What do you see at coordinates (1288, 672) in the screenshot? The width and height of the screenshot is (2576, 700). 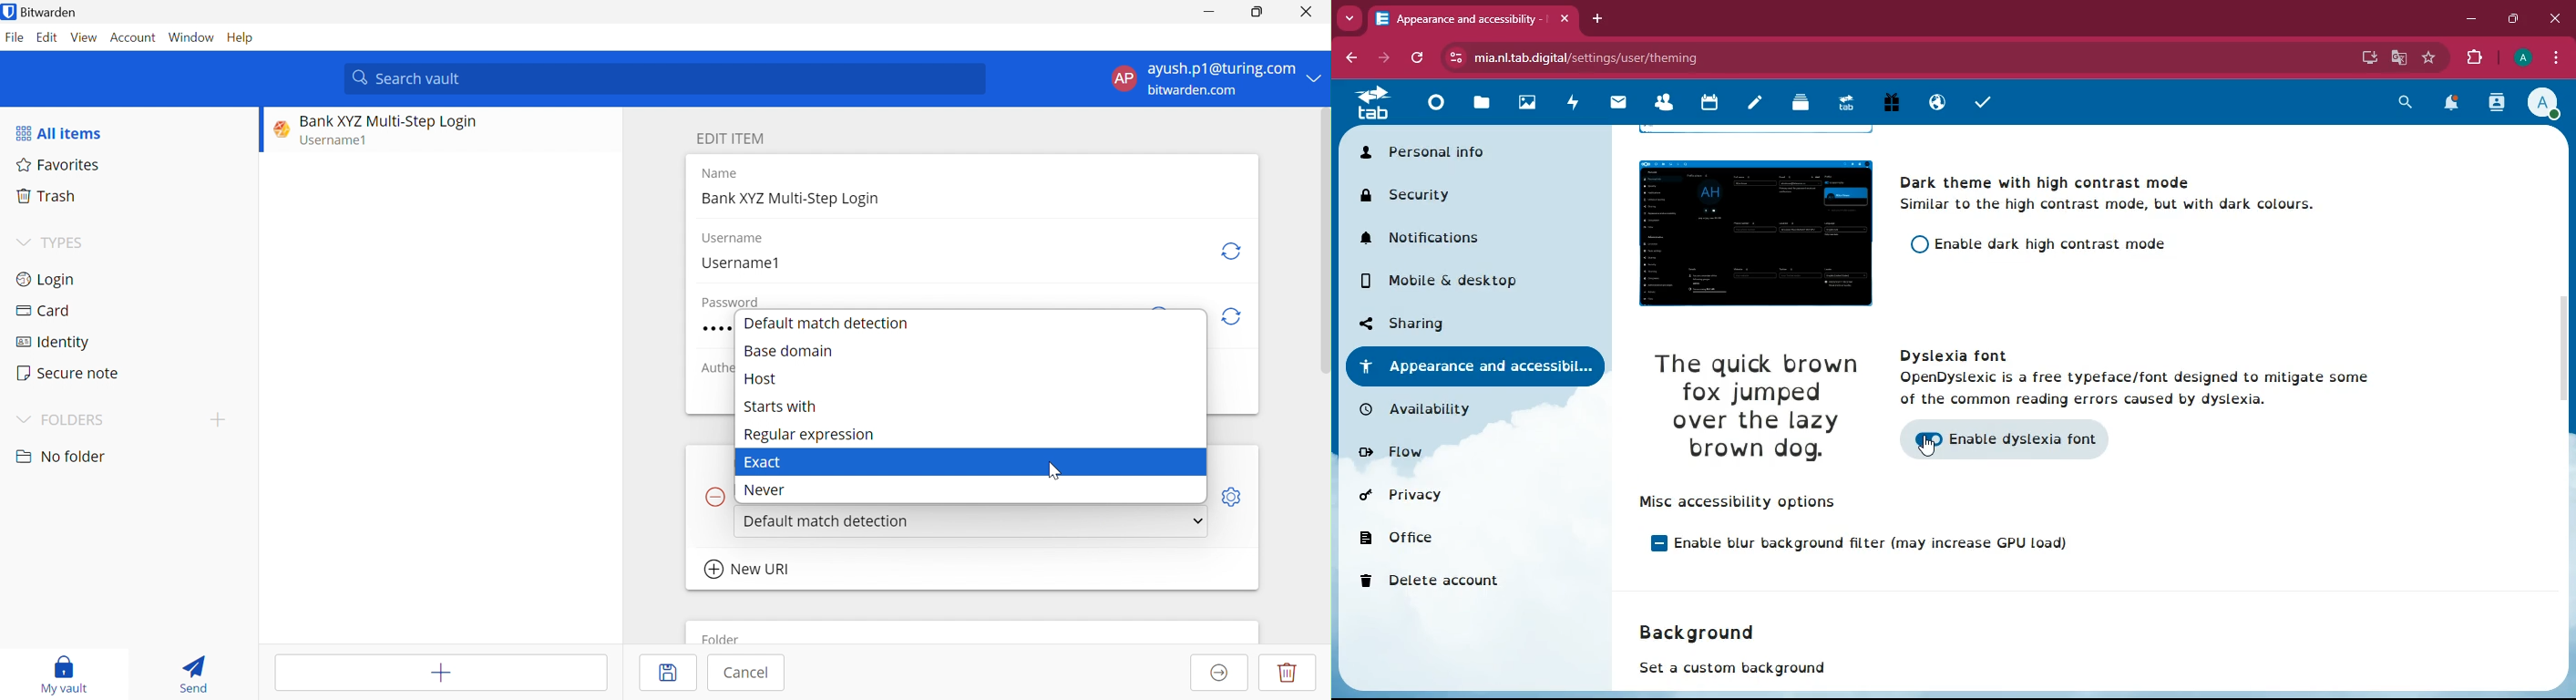 I see `Delete` at bounding box center [1288, 672].